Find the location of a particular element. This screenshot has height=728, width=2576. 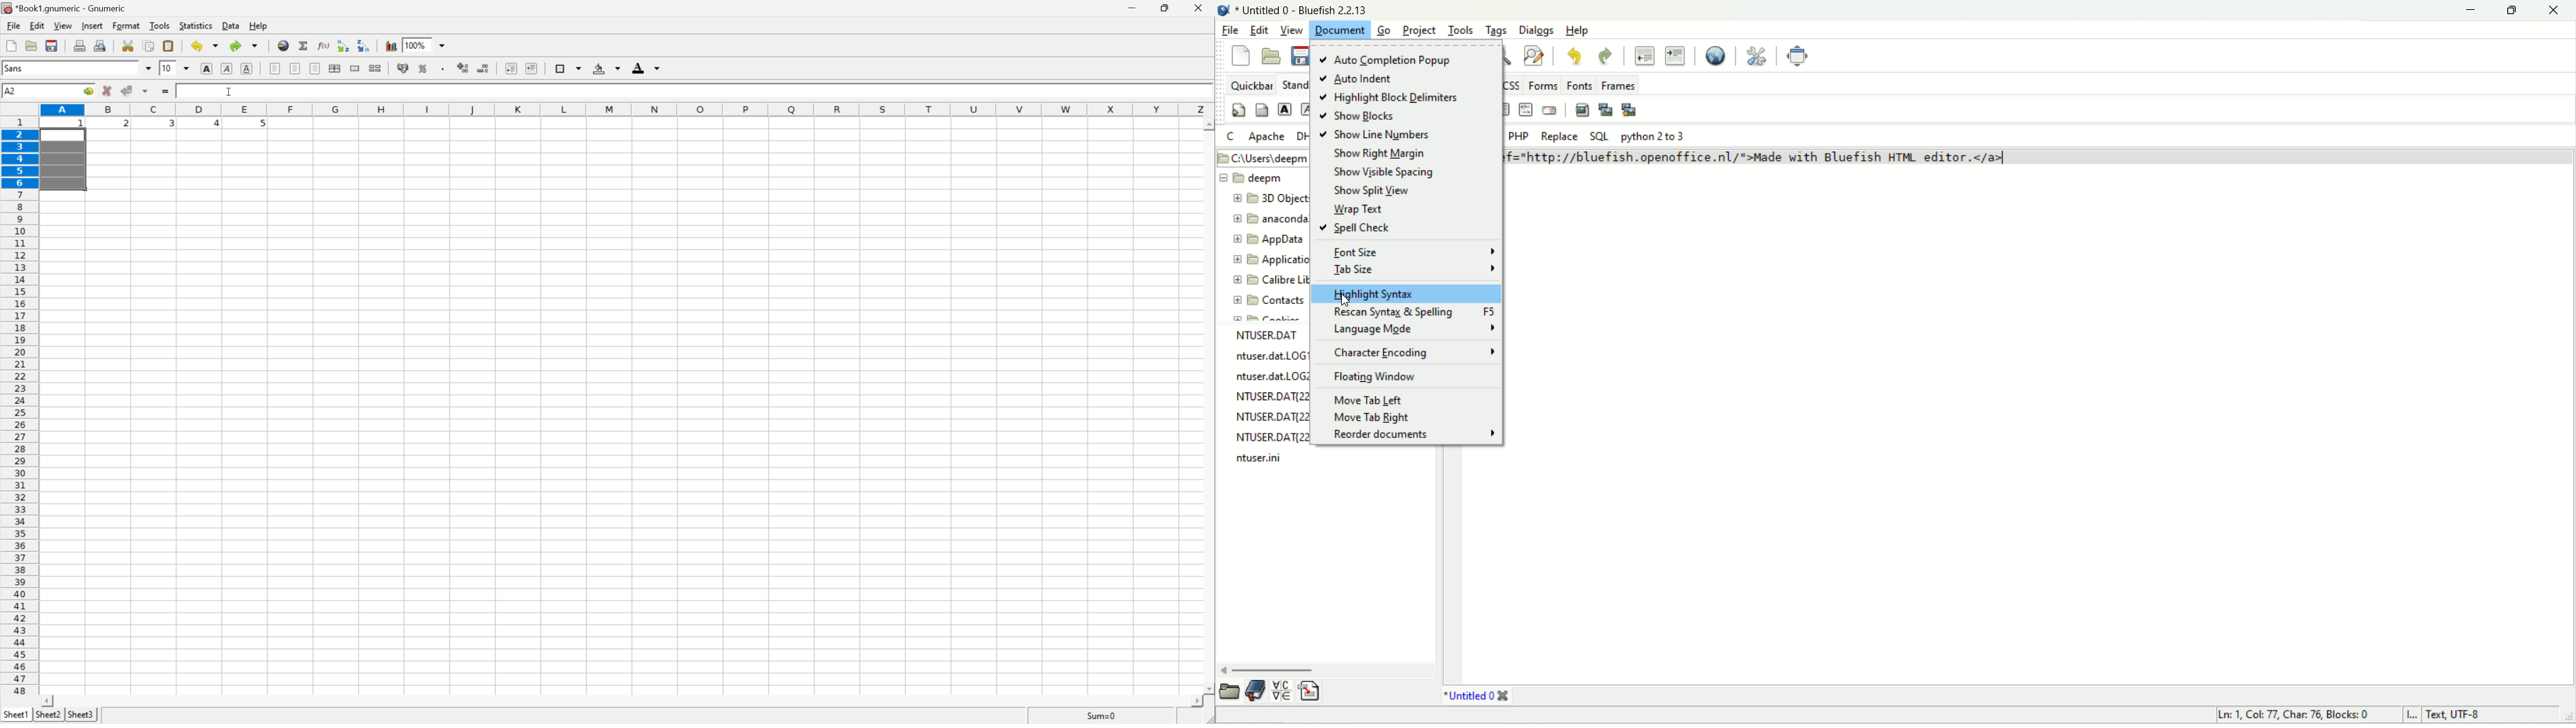

merge a range of cells is located at coordinates (356, 69).